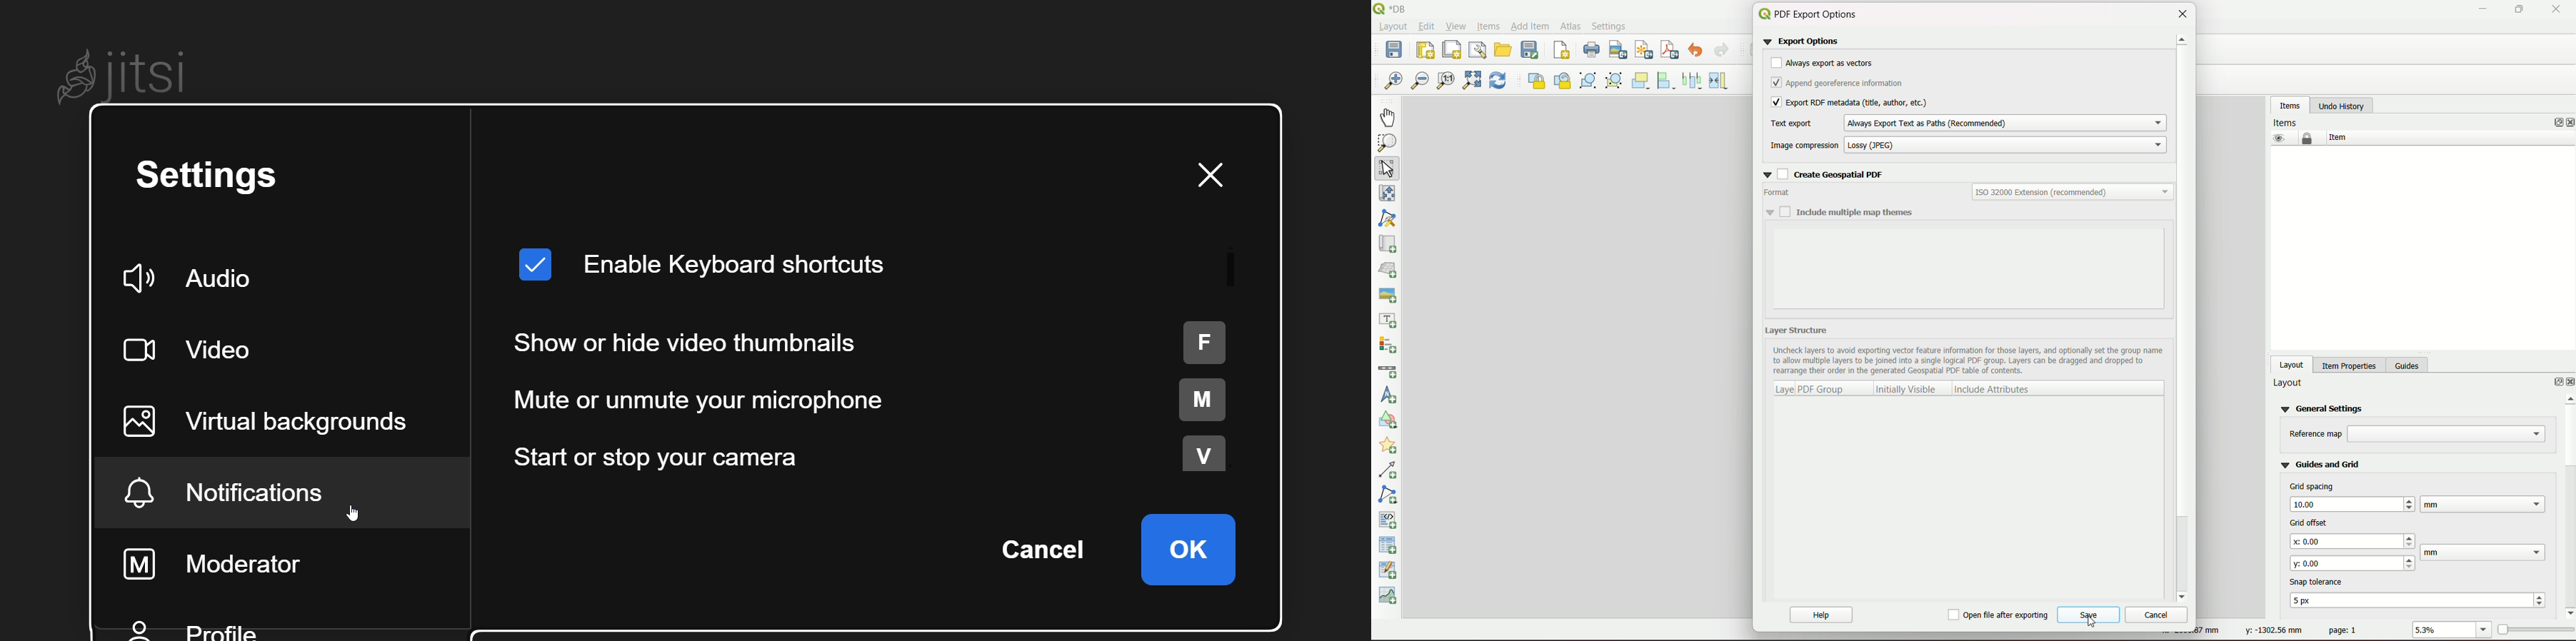  Describe the element at coordinates (1667, 80) in the screenshot. I see `align selected` at that location.